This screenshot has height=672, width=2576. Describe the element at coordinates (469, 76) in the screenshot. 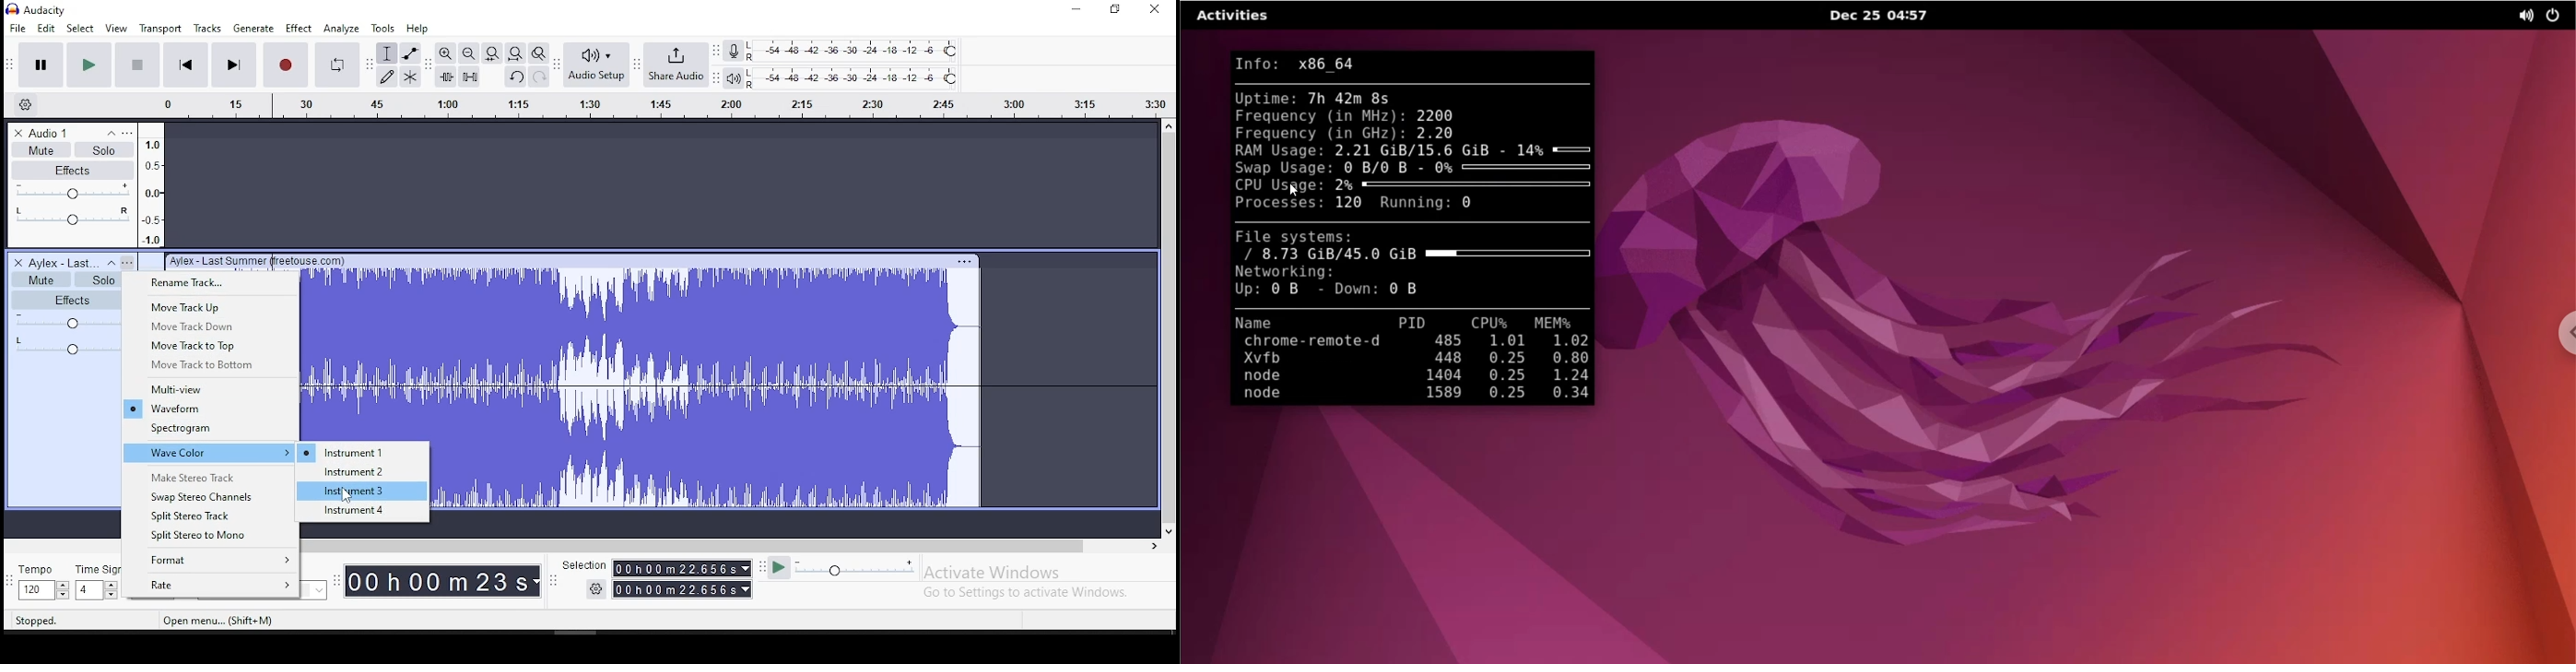

I see `silence audio selection` at that location.